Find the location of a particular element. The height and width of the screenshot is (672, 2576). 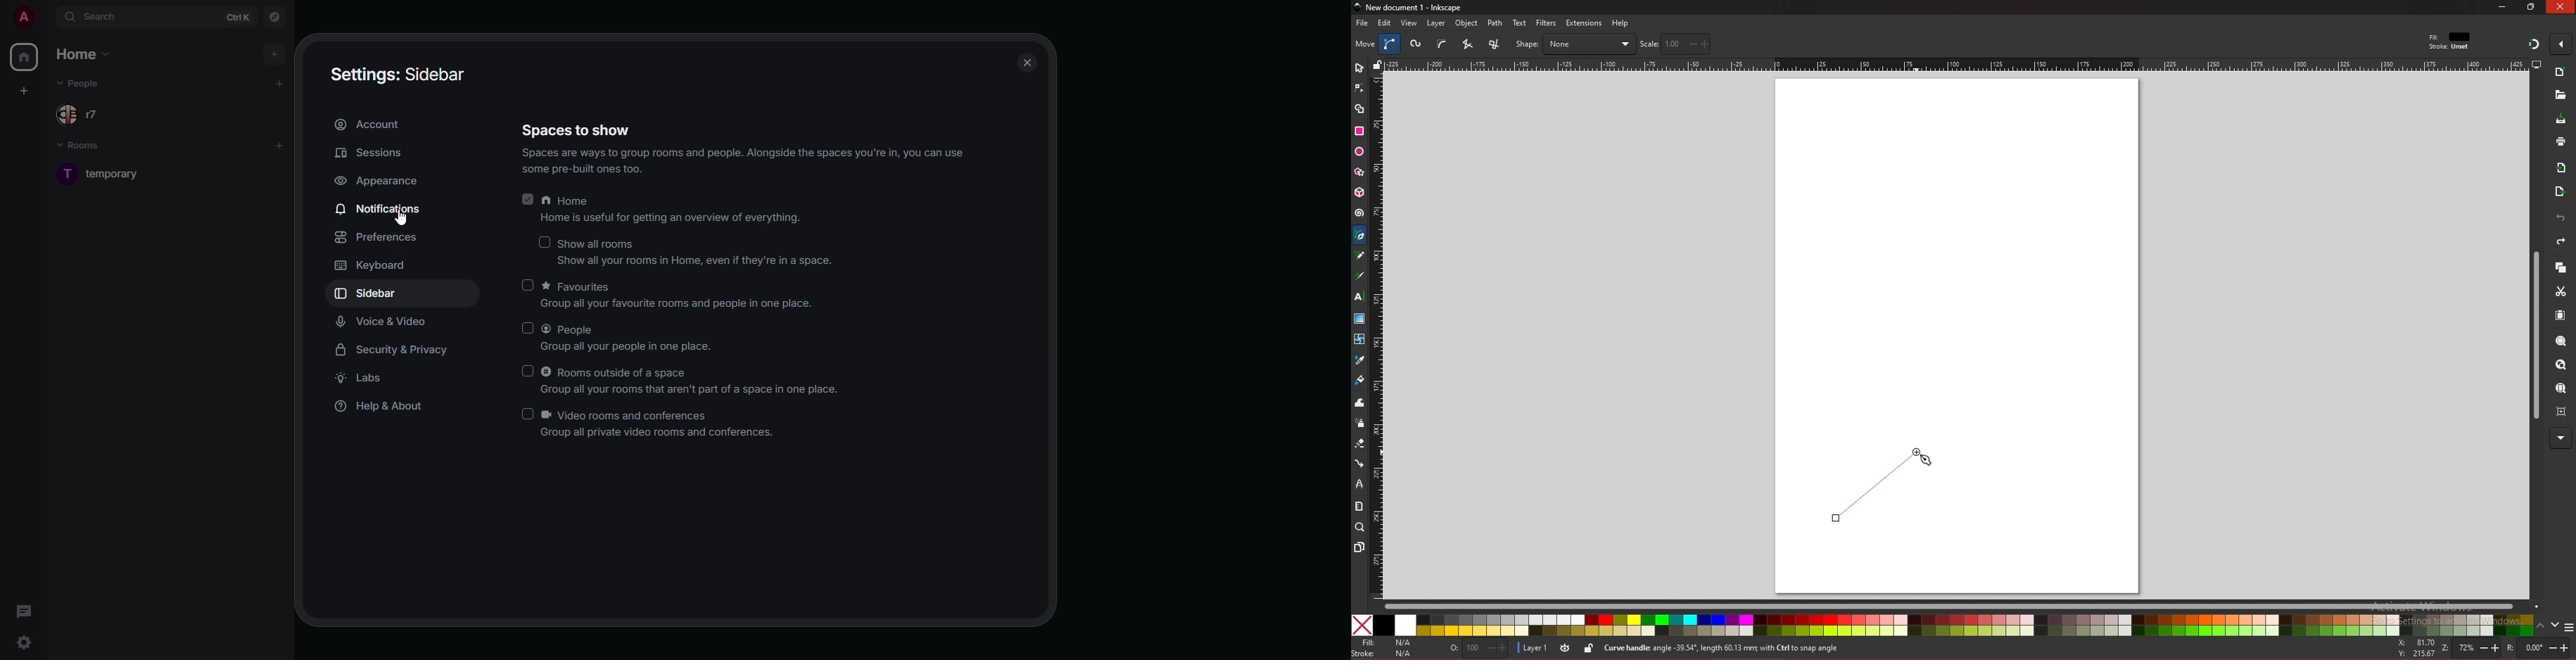

paste is located at coordinates (2561, 316).